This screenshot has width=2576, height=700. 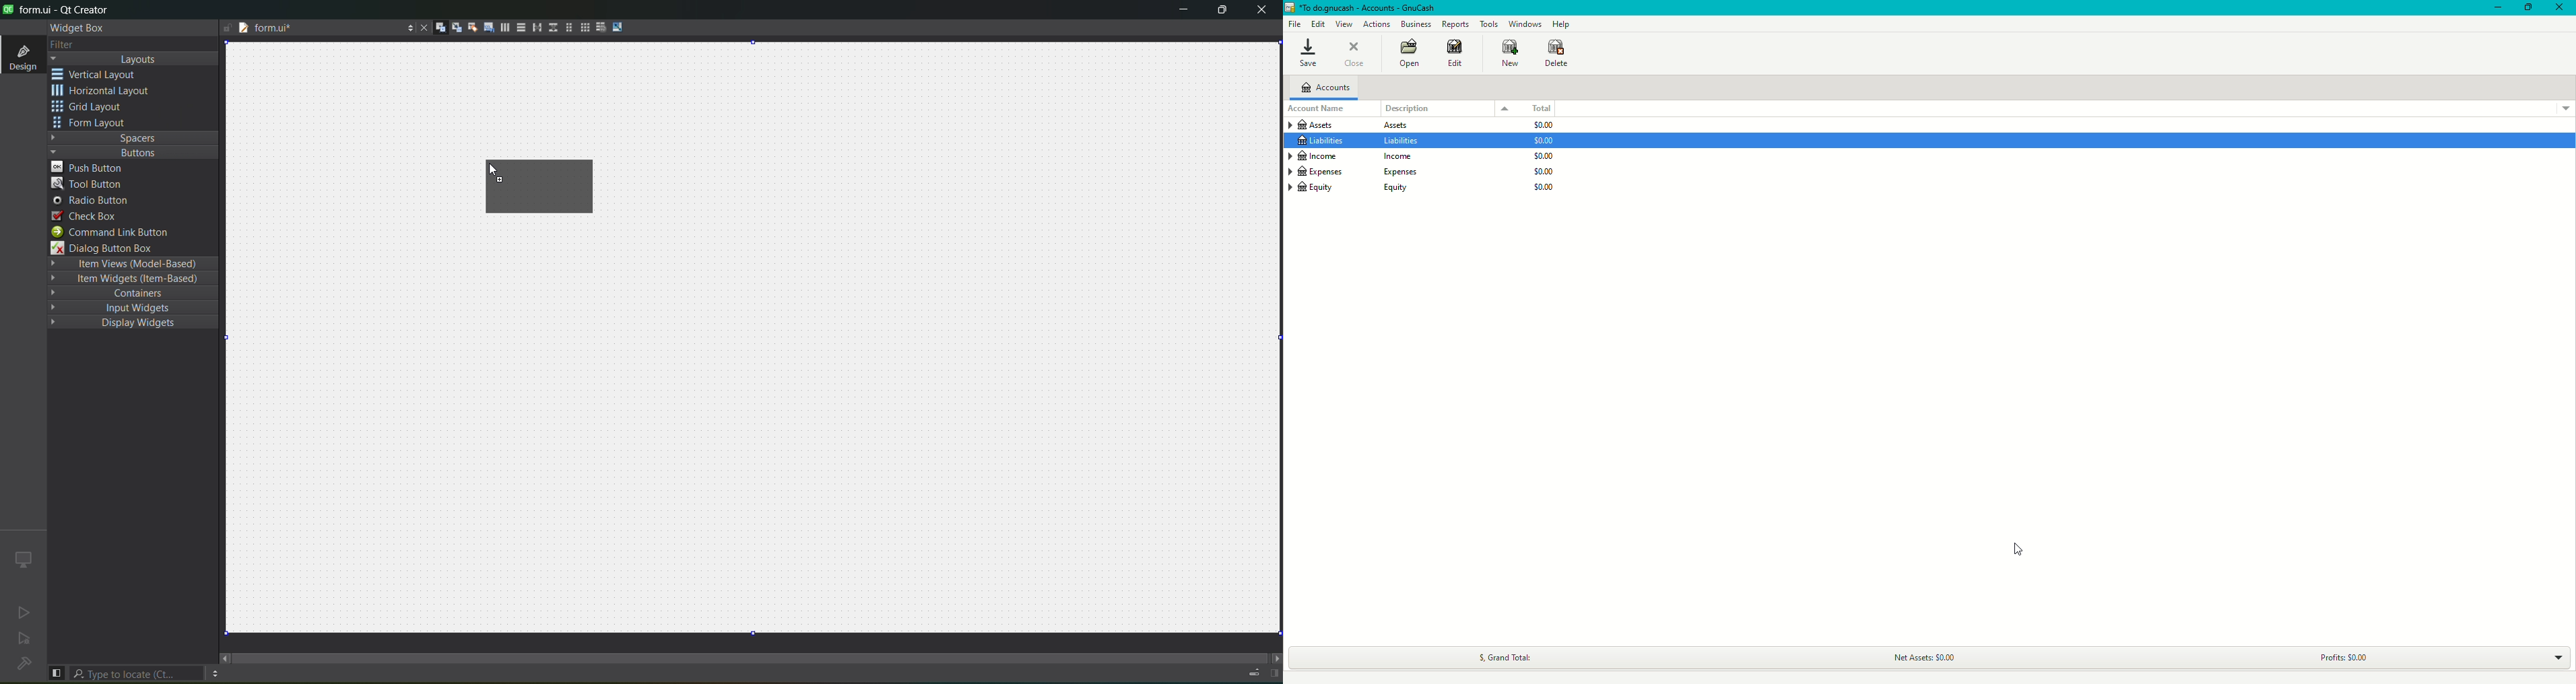 I want to click on edit buddies, so click(x=470, y=27).